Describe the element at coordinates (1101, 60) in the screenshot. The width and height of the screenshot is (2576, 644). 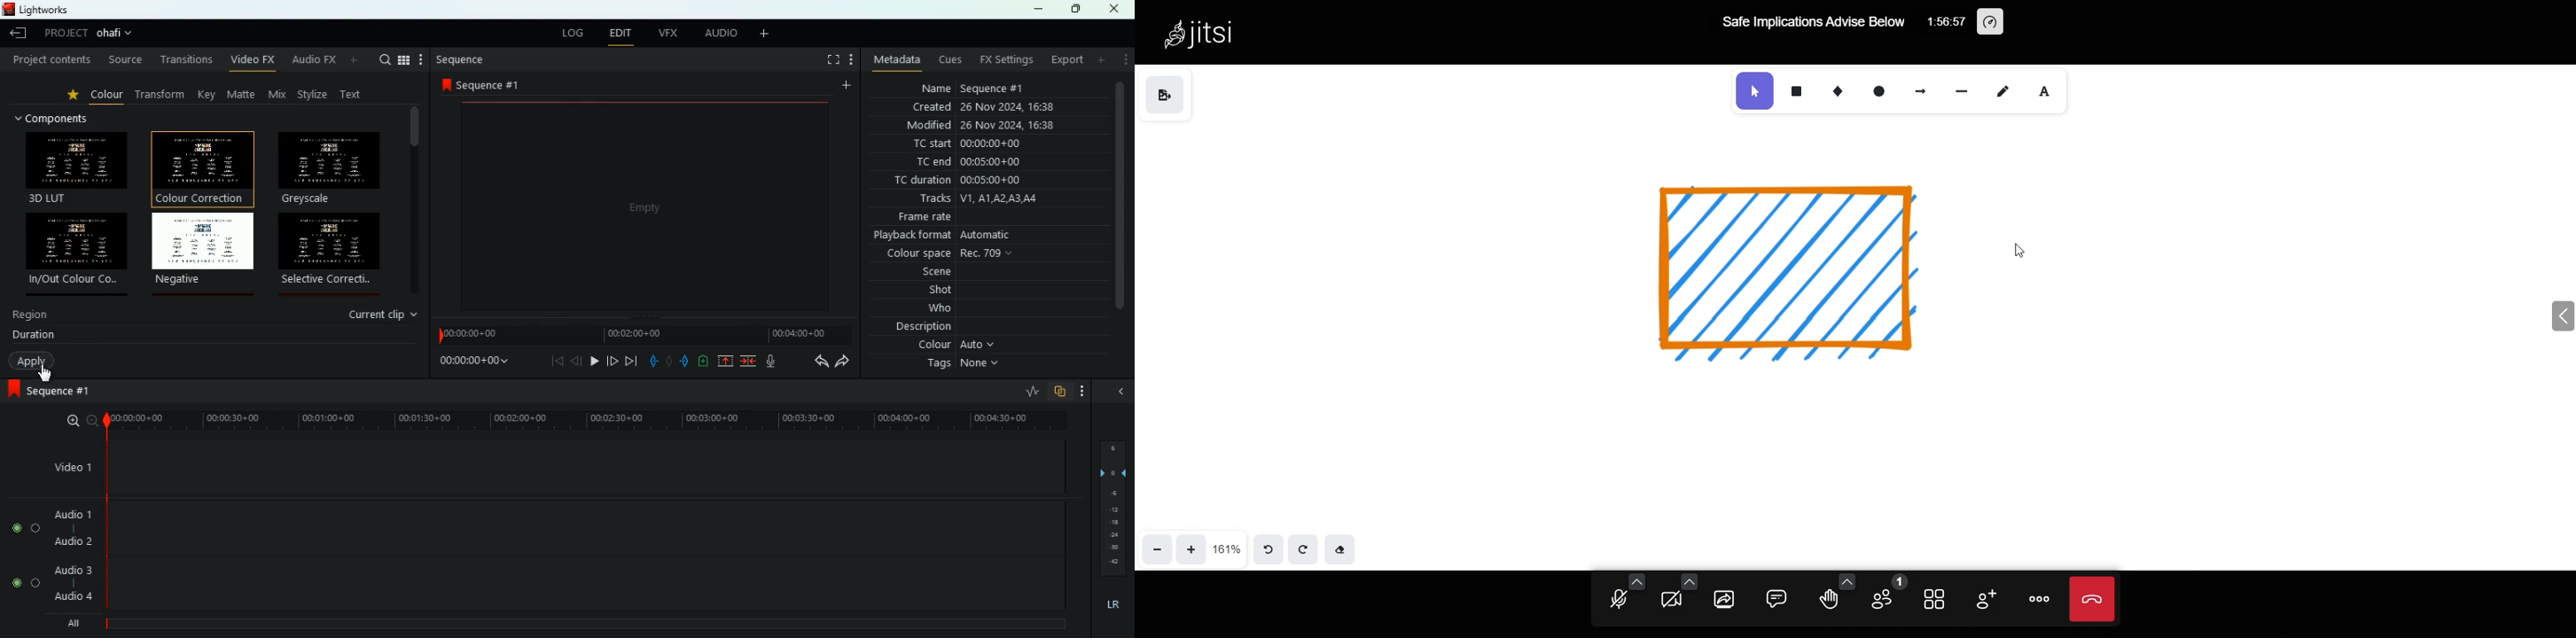
I see `more` at that location.